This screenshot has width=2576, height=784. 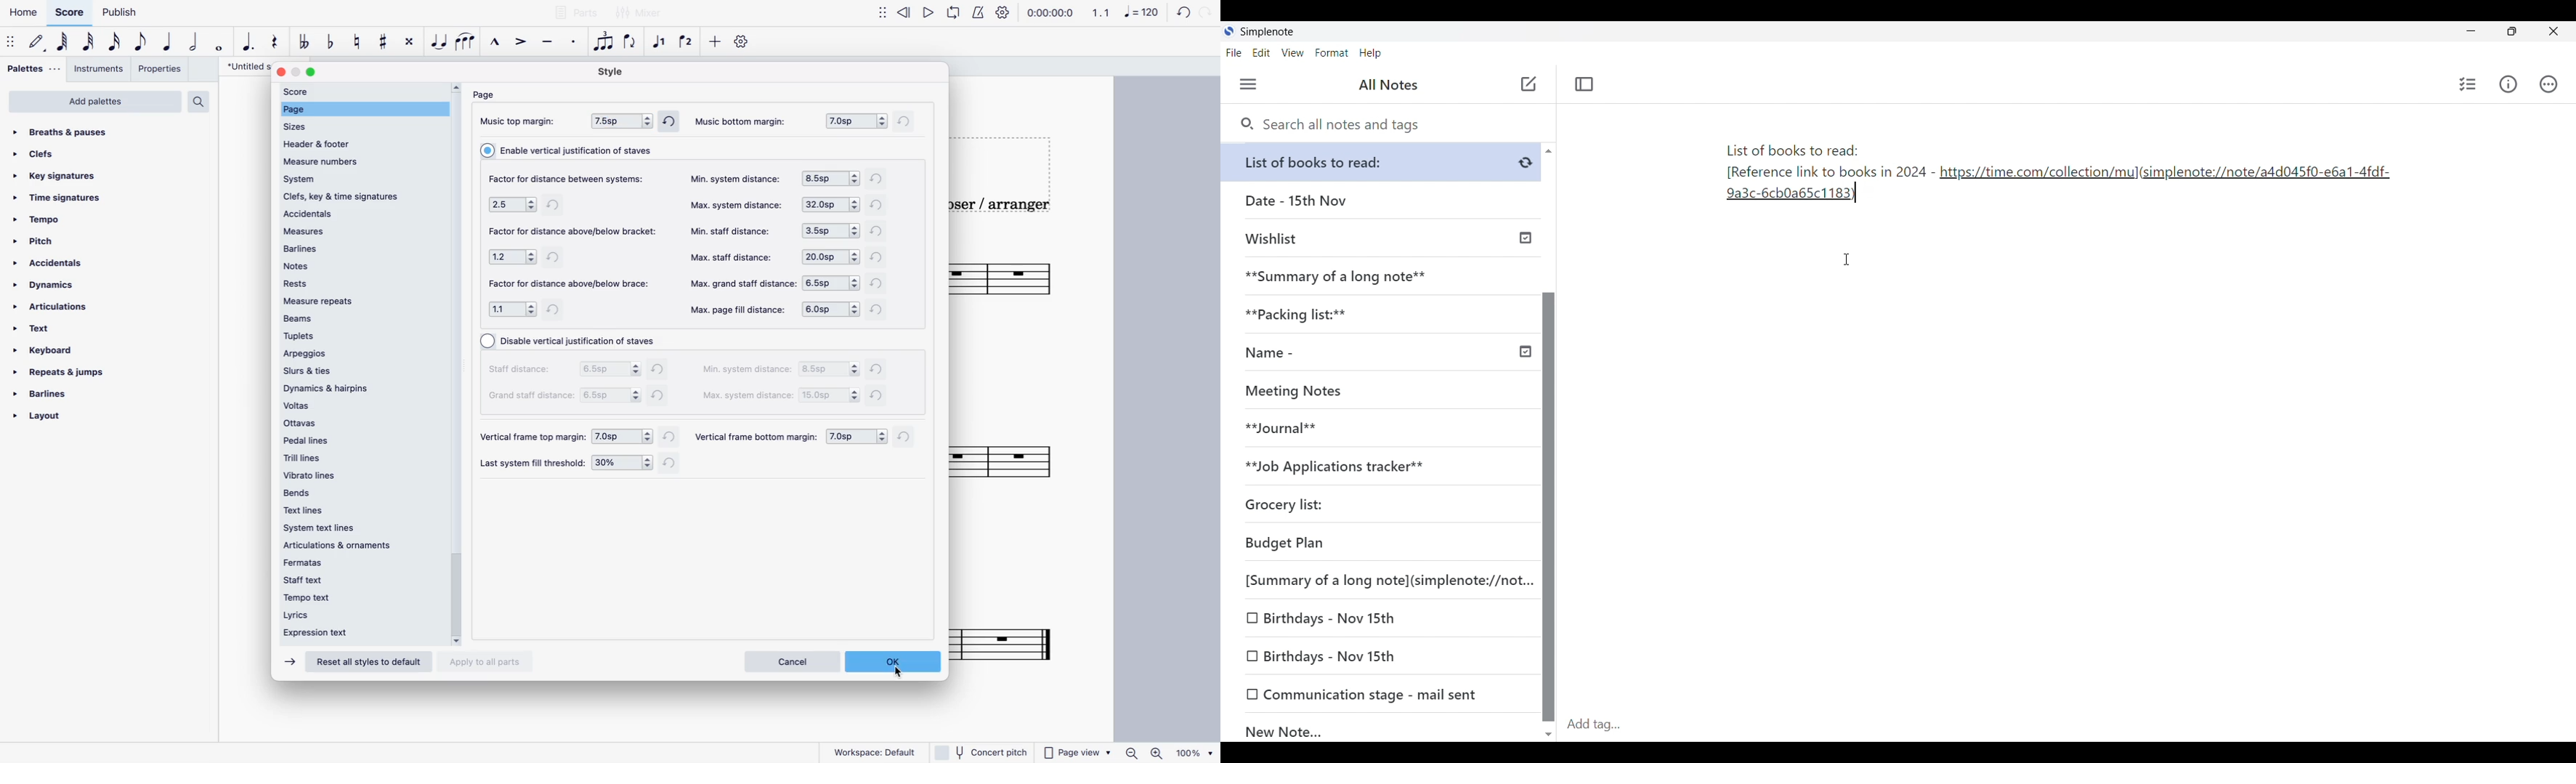 I want to click on style, so click(x=615, y=71).